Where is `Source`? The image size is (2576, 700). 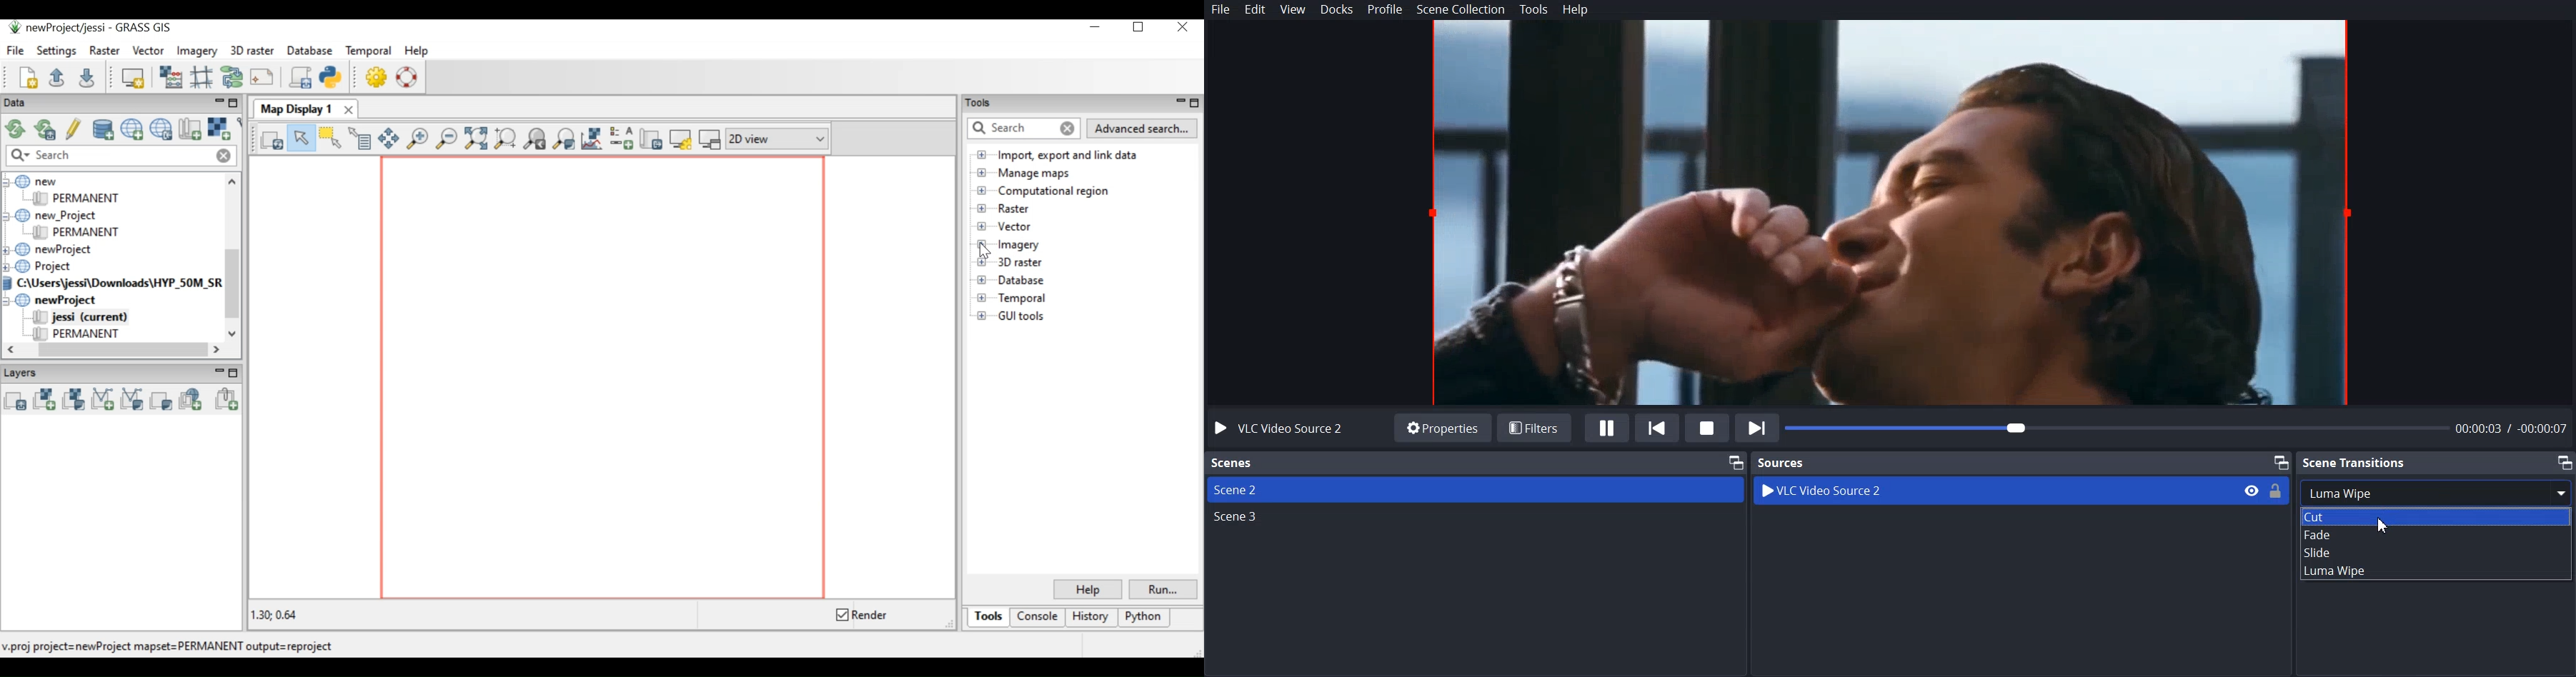
Source is located at coordinates (1783, 462).